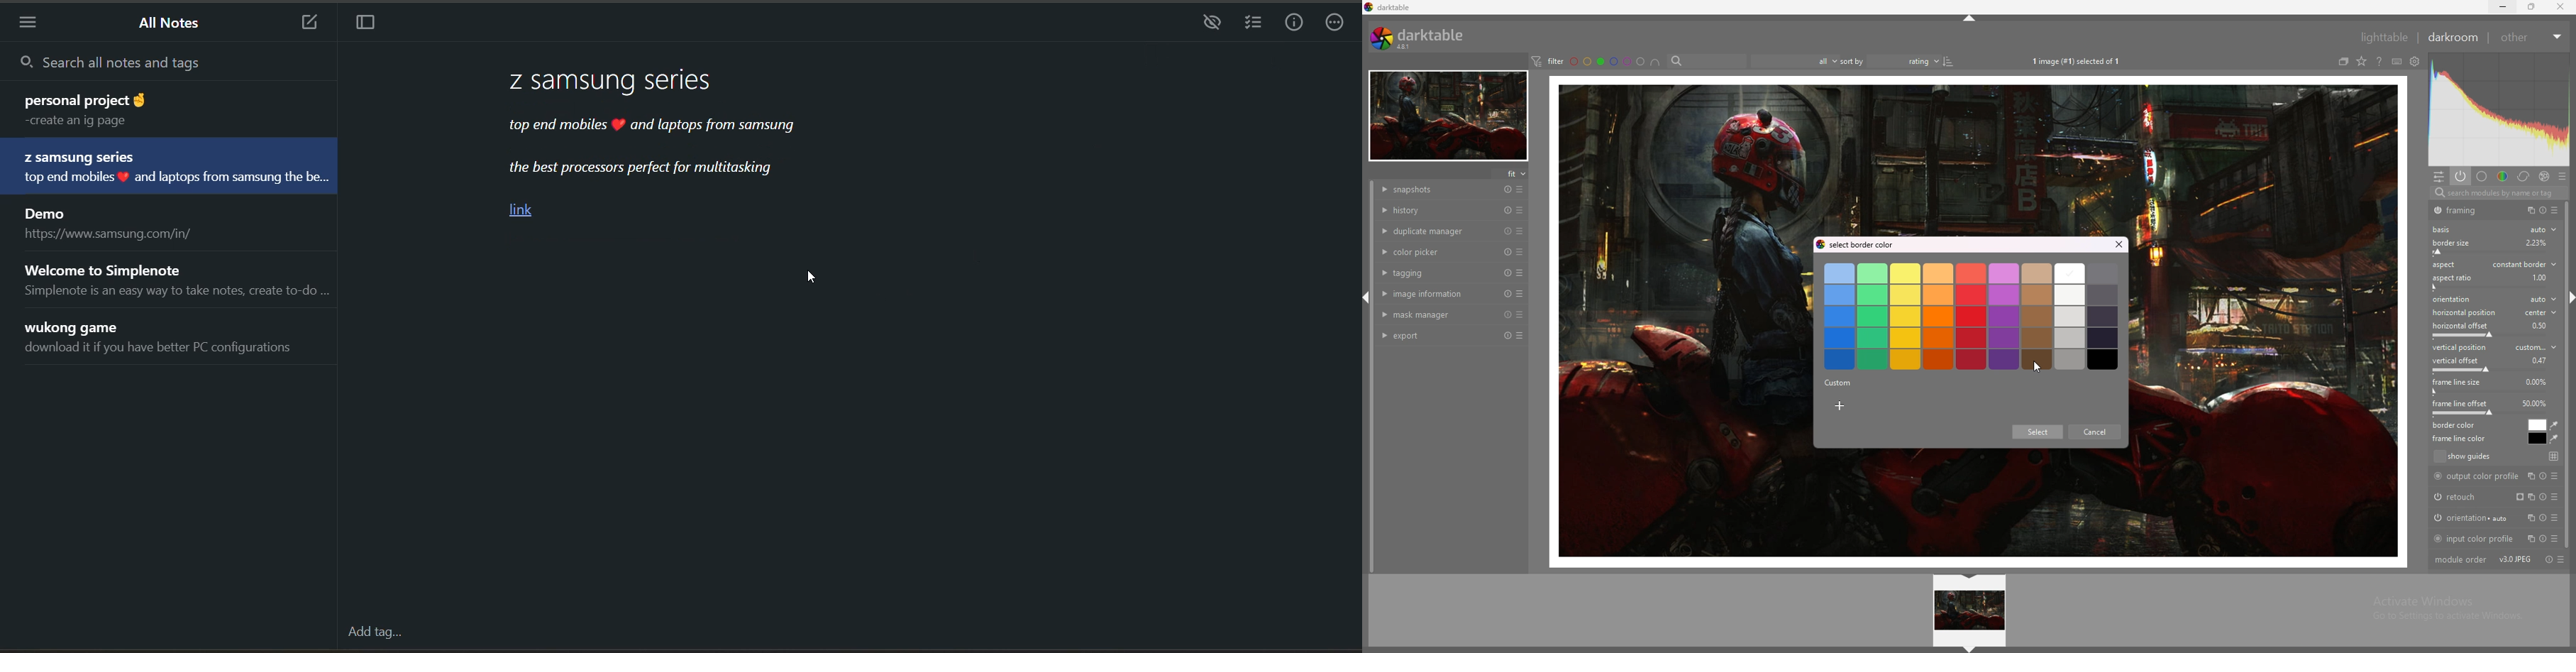 This screenshot has width=2576, height=672. I want to click on border color, so click(2459, 425).